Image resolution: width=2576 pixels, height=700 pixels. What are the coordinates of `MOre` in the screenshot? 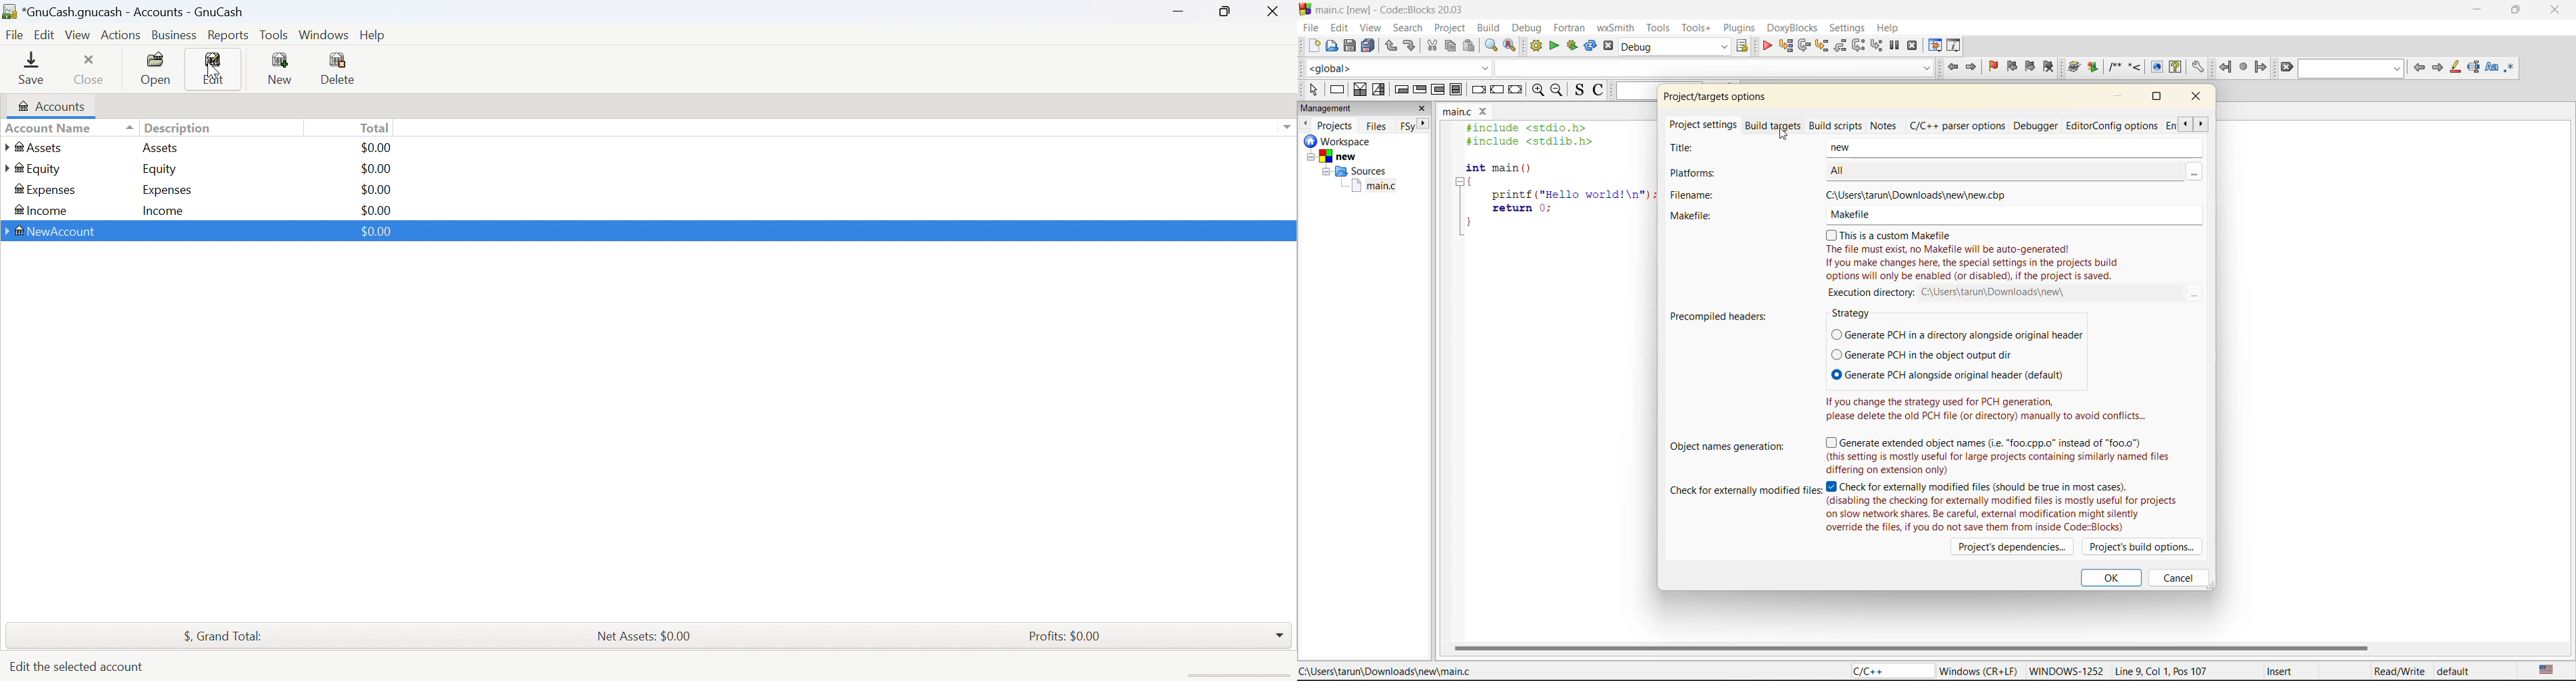 It's located at (2199, 171).